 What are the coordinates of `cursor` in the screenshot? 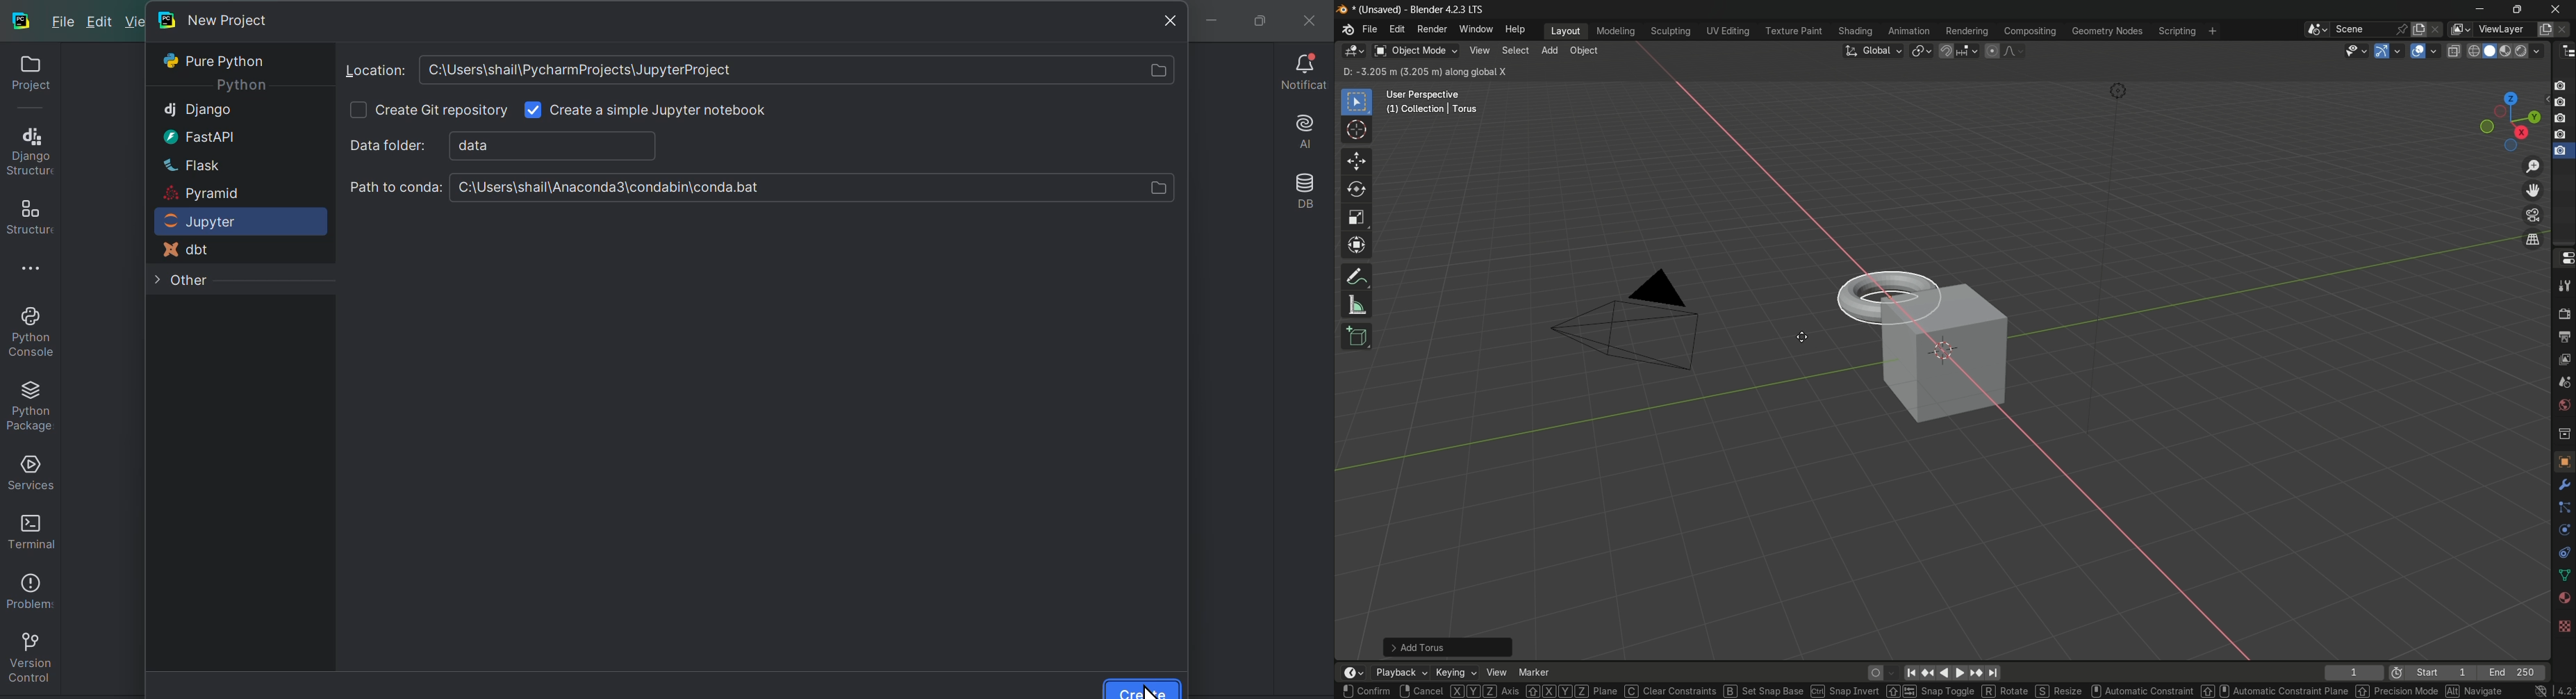 It's located at (1148, 689).